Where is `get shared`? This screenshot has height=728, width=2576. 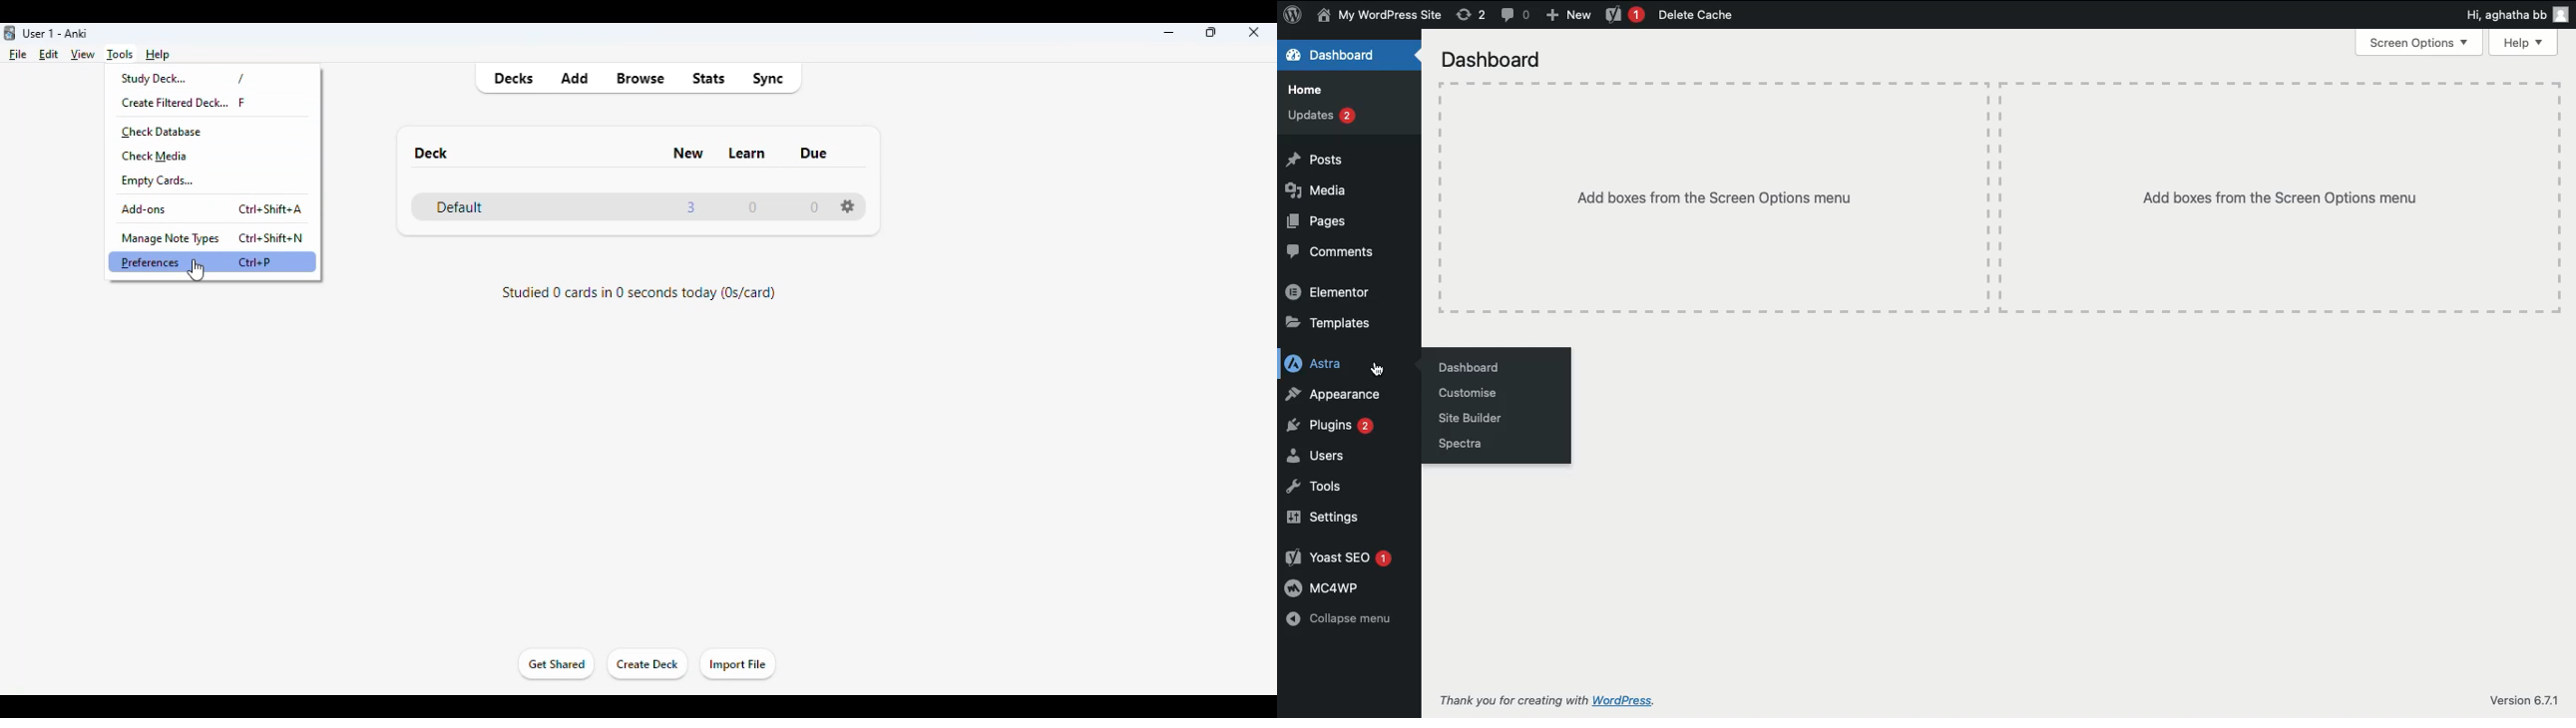 get shared is located at coordinates (555, 663).